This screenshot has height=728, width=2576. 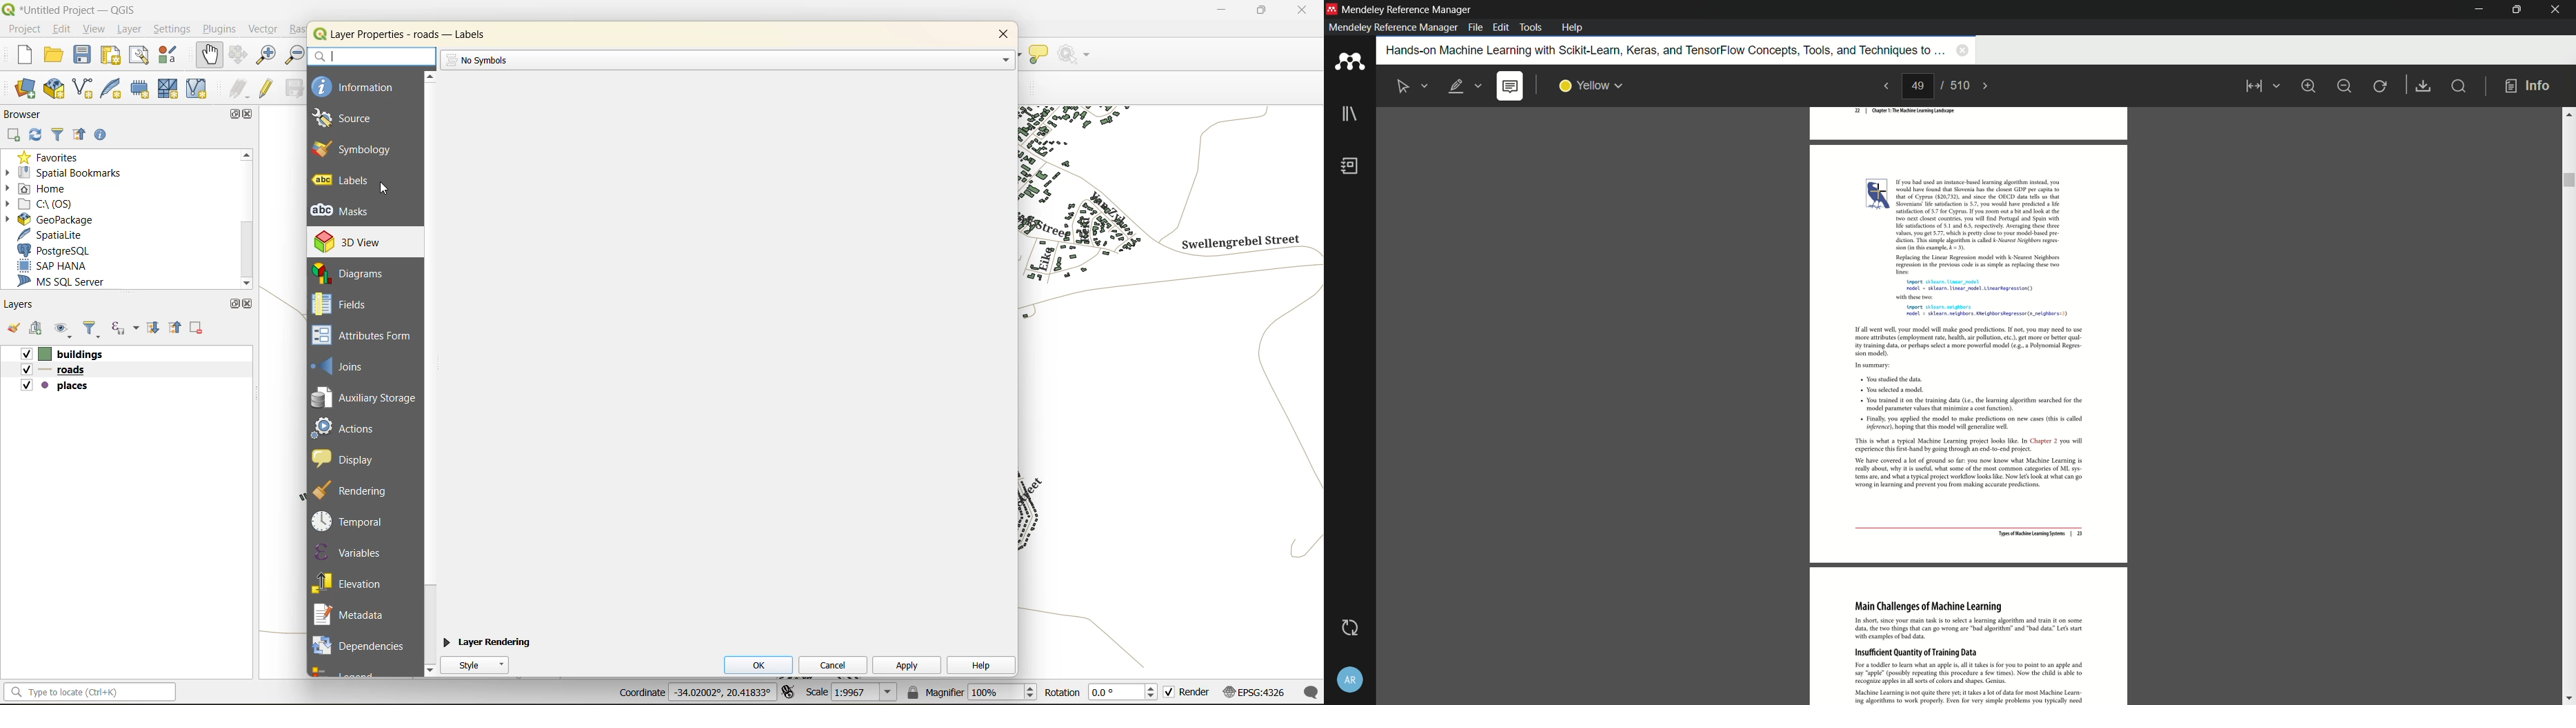 What do you see at coordinates (1590, 86) in the screenshot?
I see `text highlight color` at bounding box center [1590, 86].